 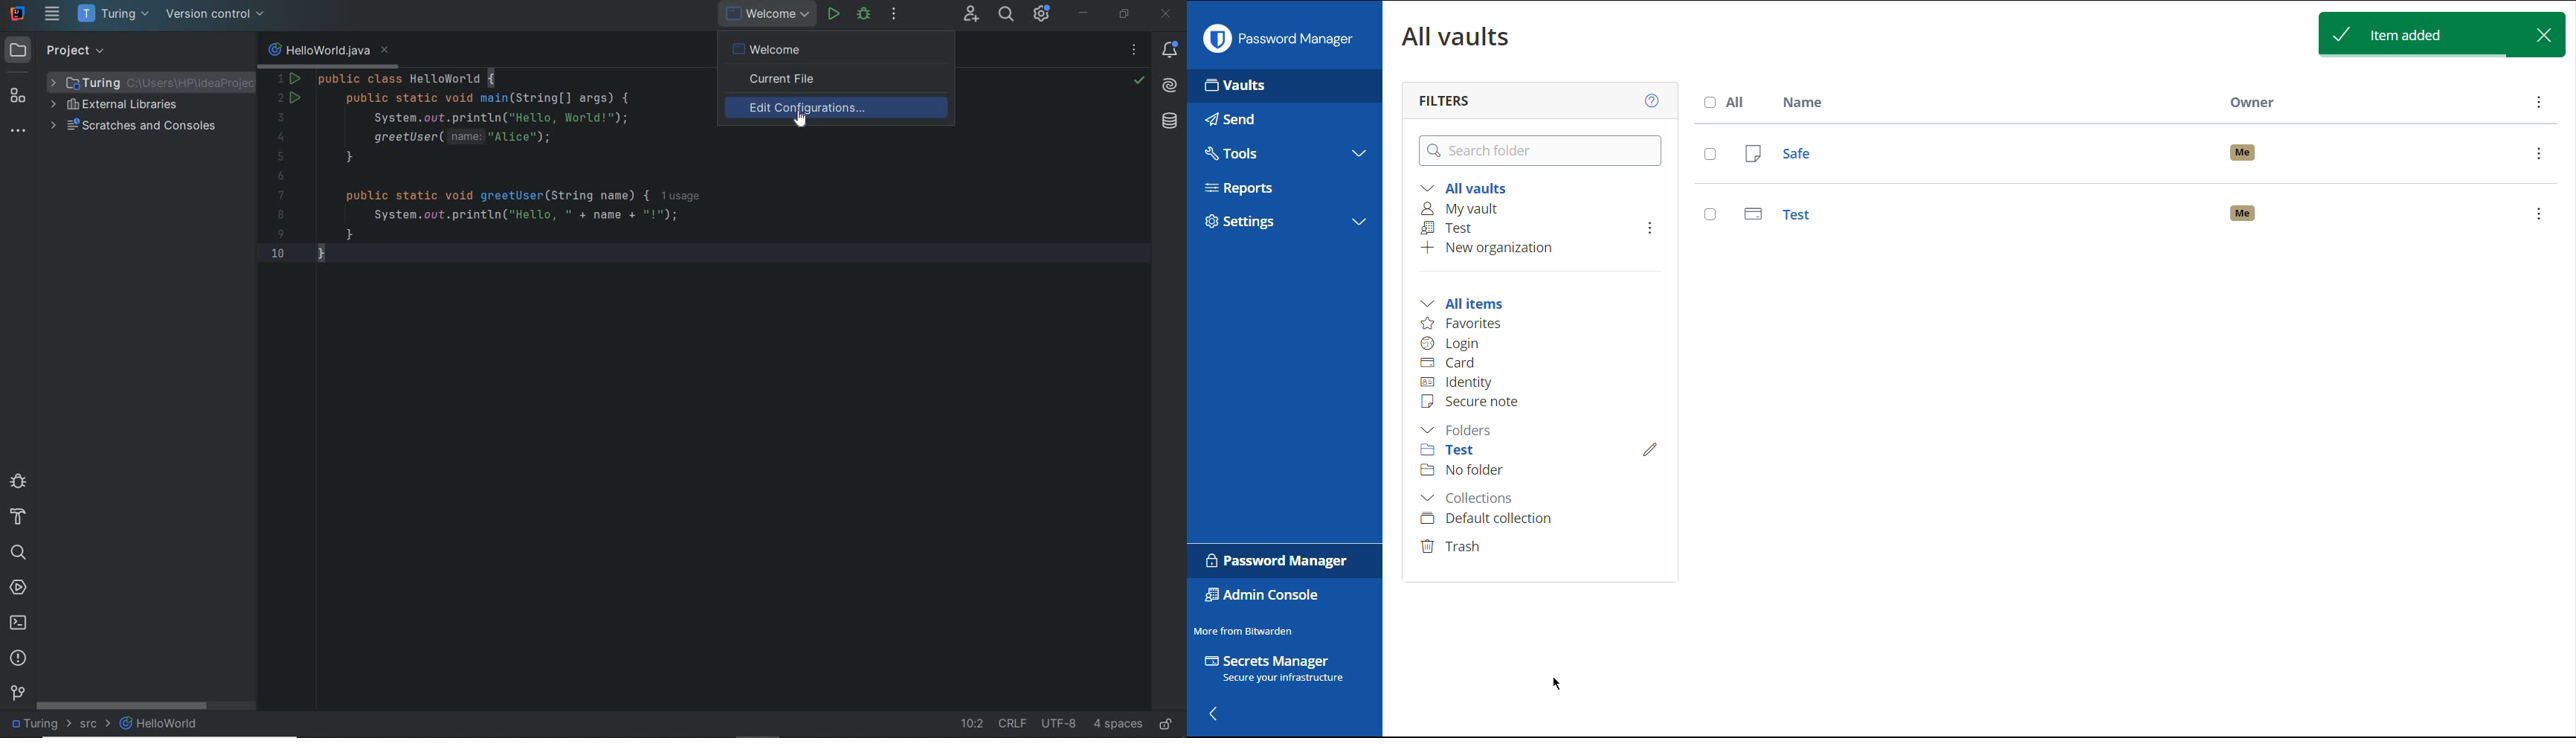 What do you see at coordinates (1802, 104) in the screenshot?
I see `Name` at bounding box center [1802, 104].